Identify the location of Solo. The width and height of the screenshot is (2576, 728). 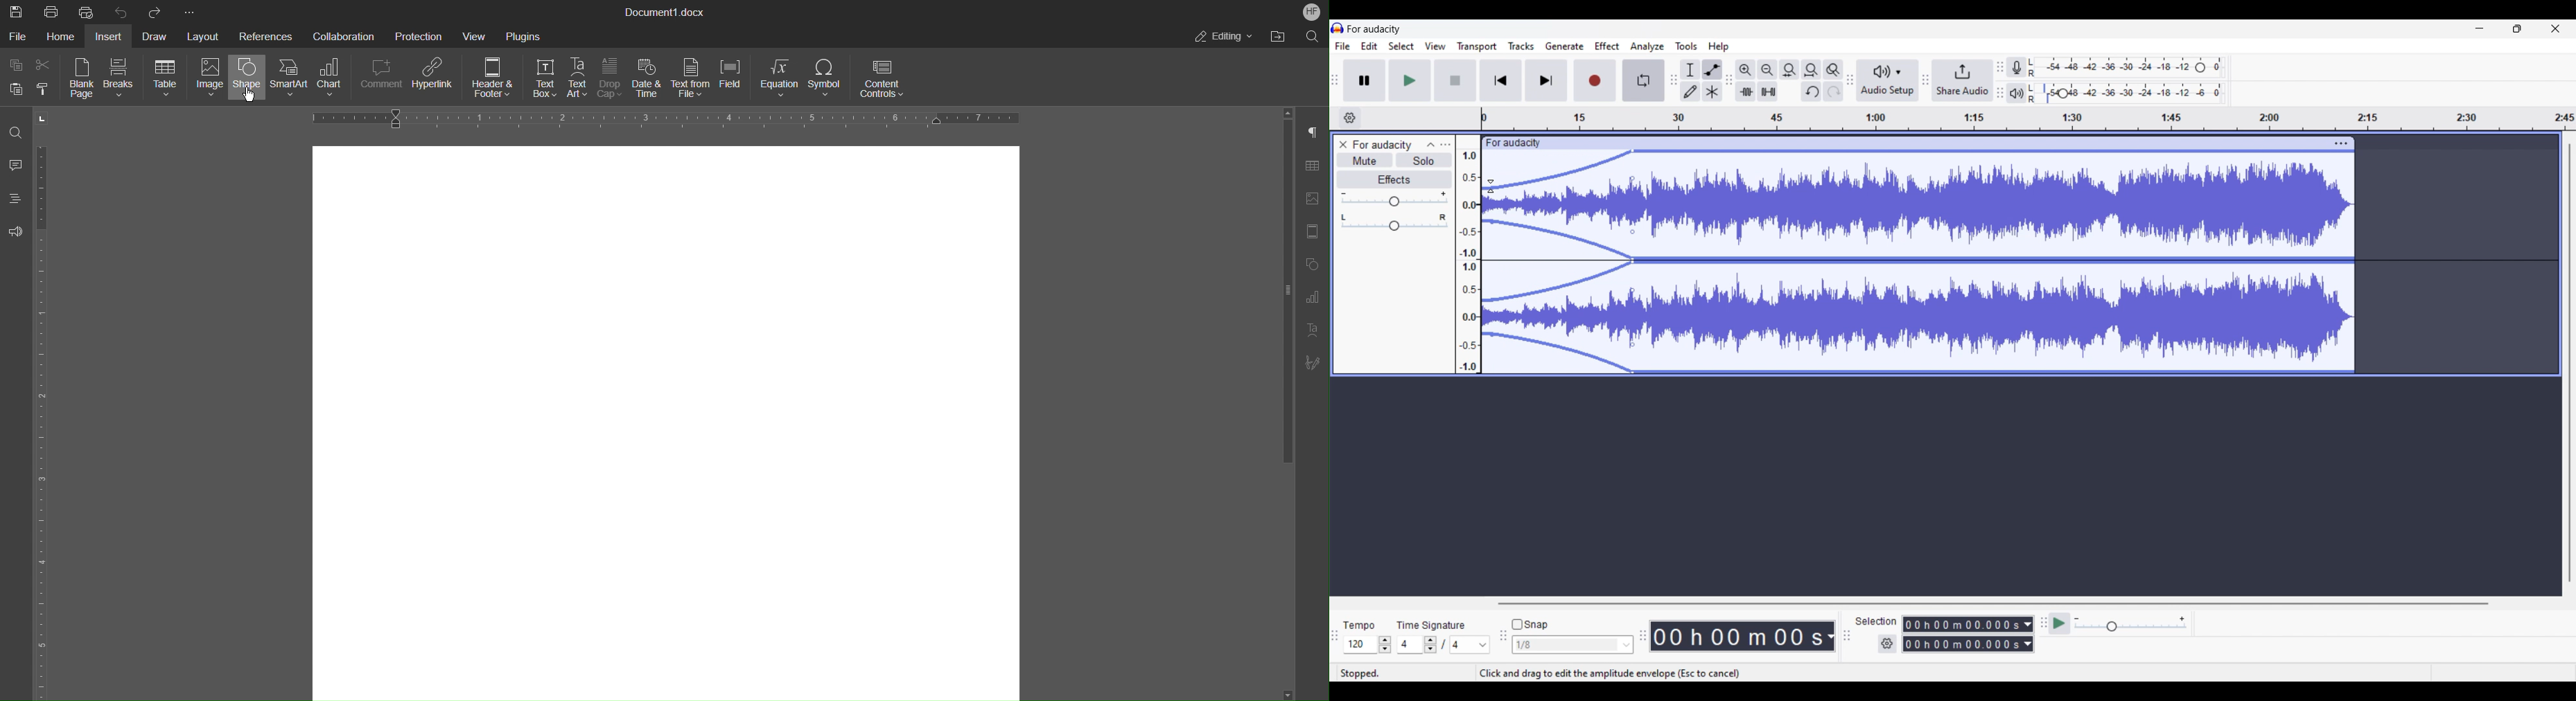
(1423, 160).